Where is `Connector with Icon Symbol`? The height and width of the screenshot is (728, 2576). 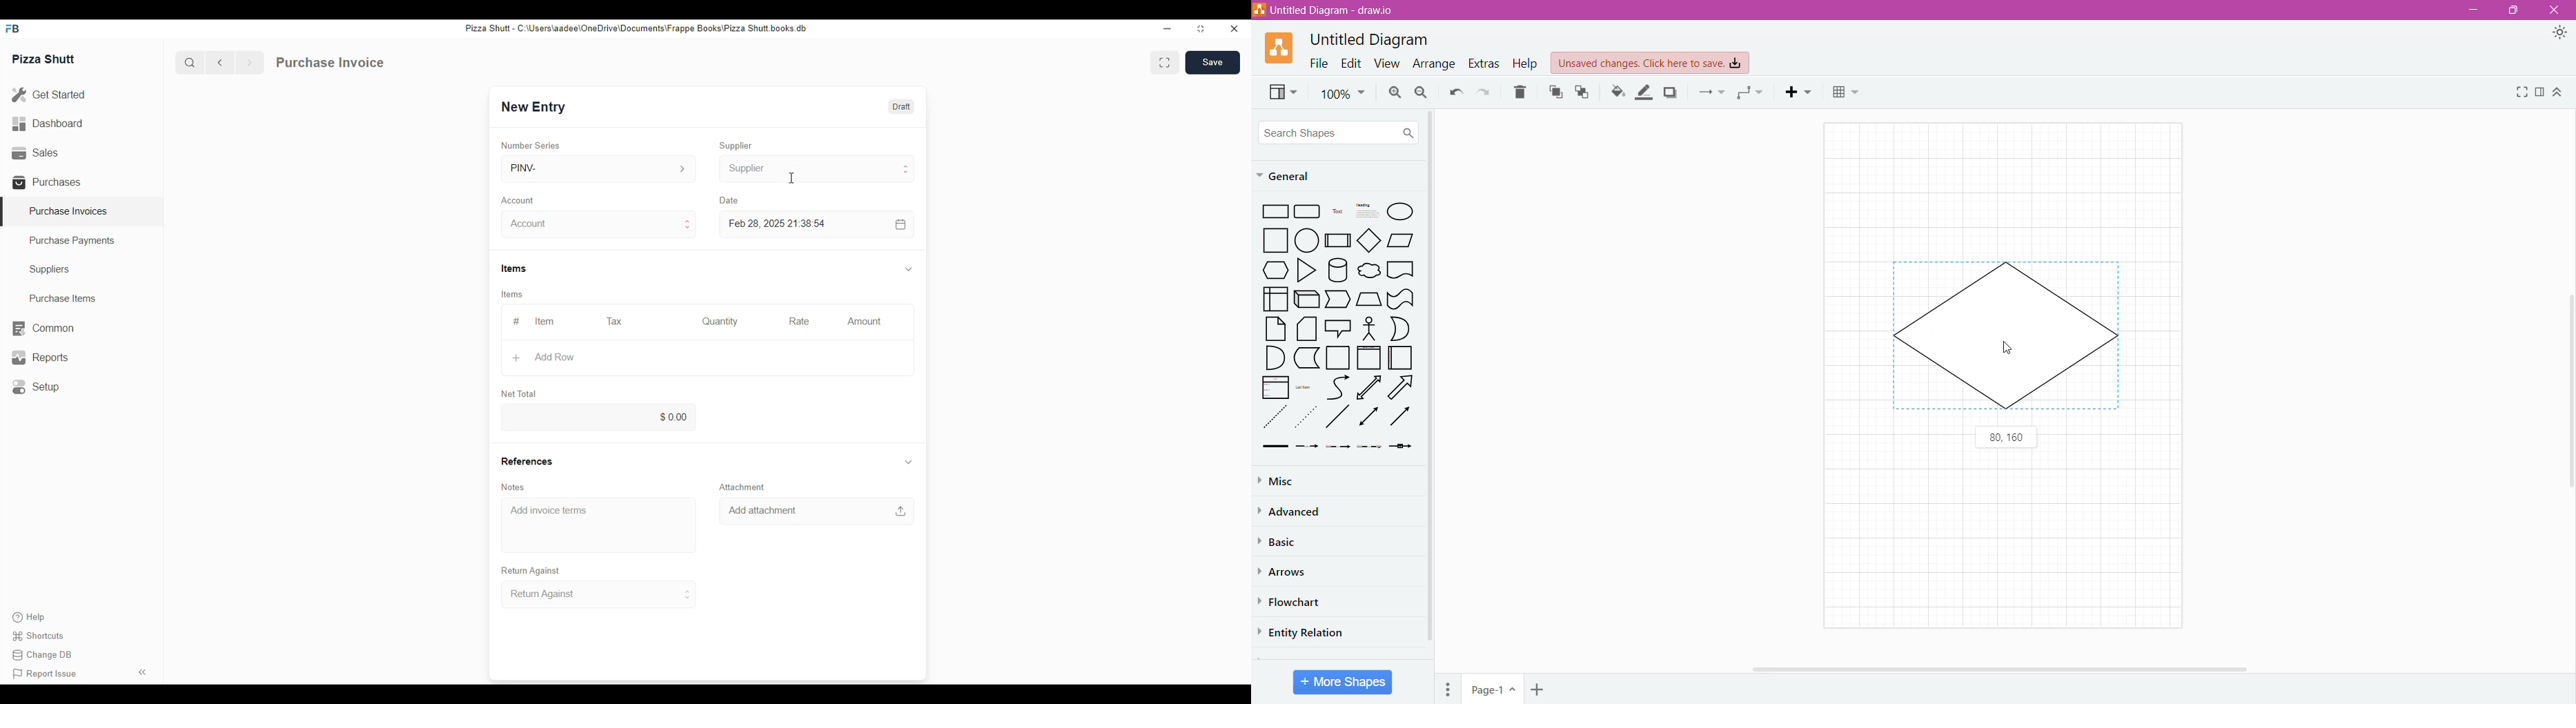 Connector with Icon Symbol is located at coordinates (1404, 447).